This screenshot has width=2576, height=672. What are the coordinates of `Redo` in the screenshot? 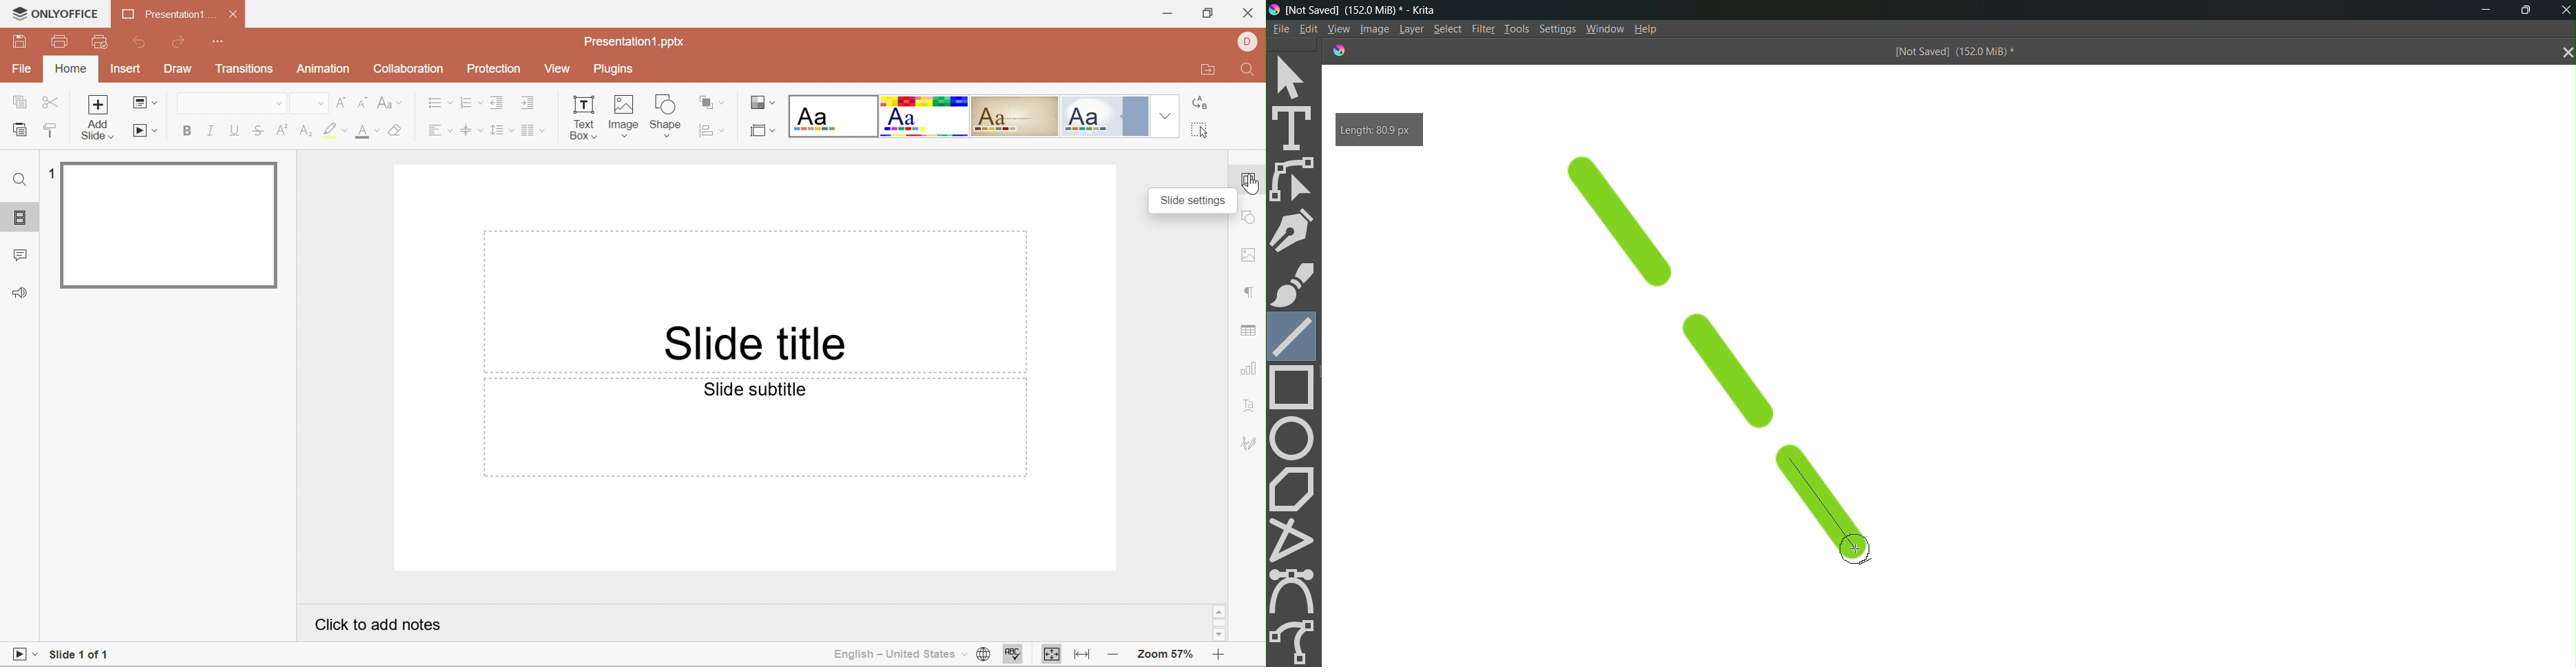 It's located at (181, 43).